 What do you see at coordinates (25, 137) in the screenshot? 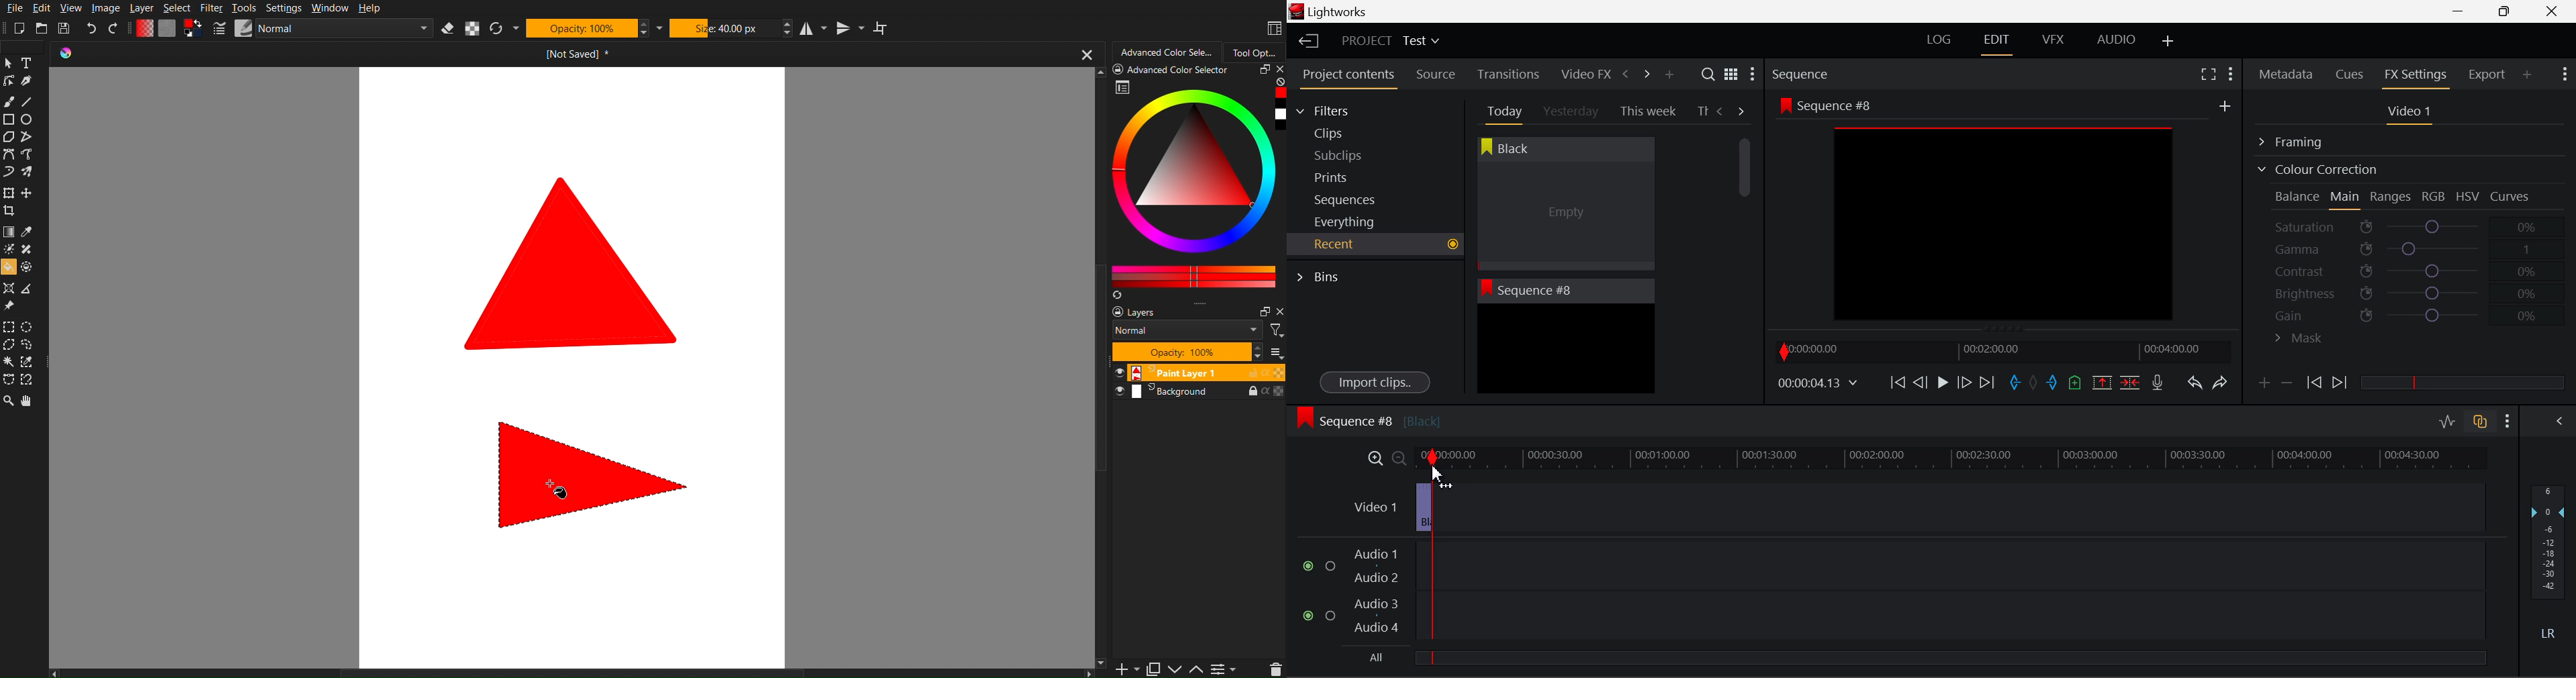
I see `Free shape` at bounding box center [25, 137].